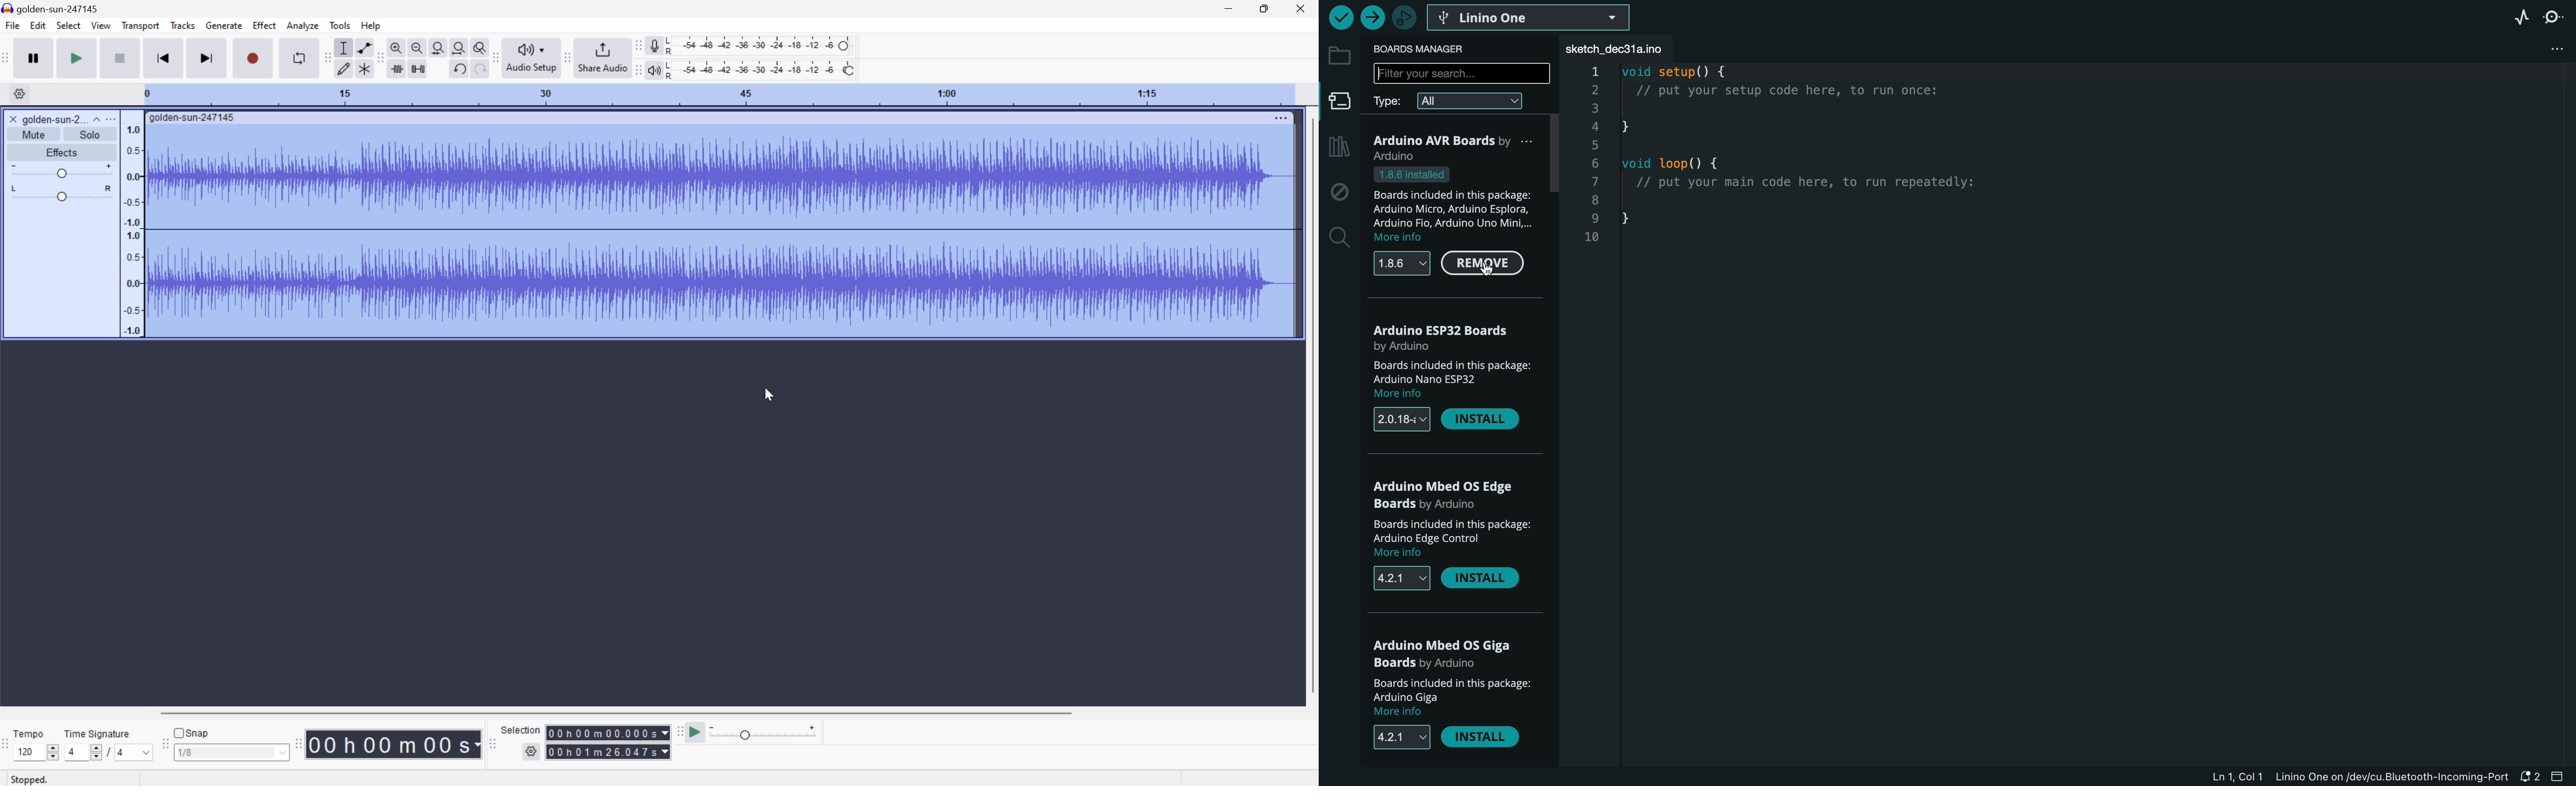  What do you see at coordinates (44, 119) in the screenshot?
I see `golden-sun` at bounding box center [44, 119].